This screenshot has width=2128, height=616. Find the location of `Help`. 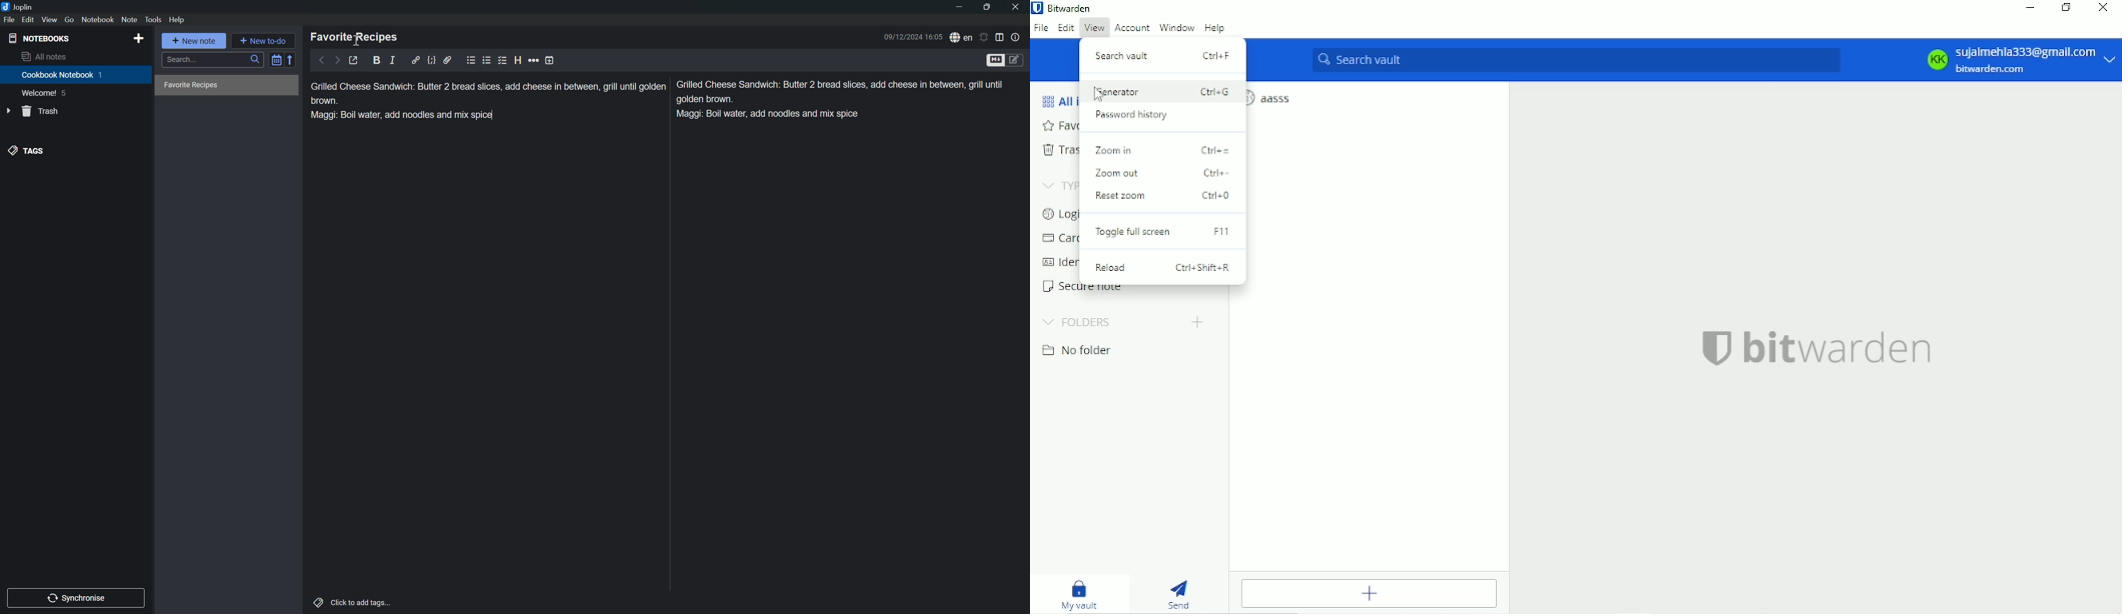

Help is located at coordinates (178, 21).